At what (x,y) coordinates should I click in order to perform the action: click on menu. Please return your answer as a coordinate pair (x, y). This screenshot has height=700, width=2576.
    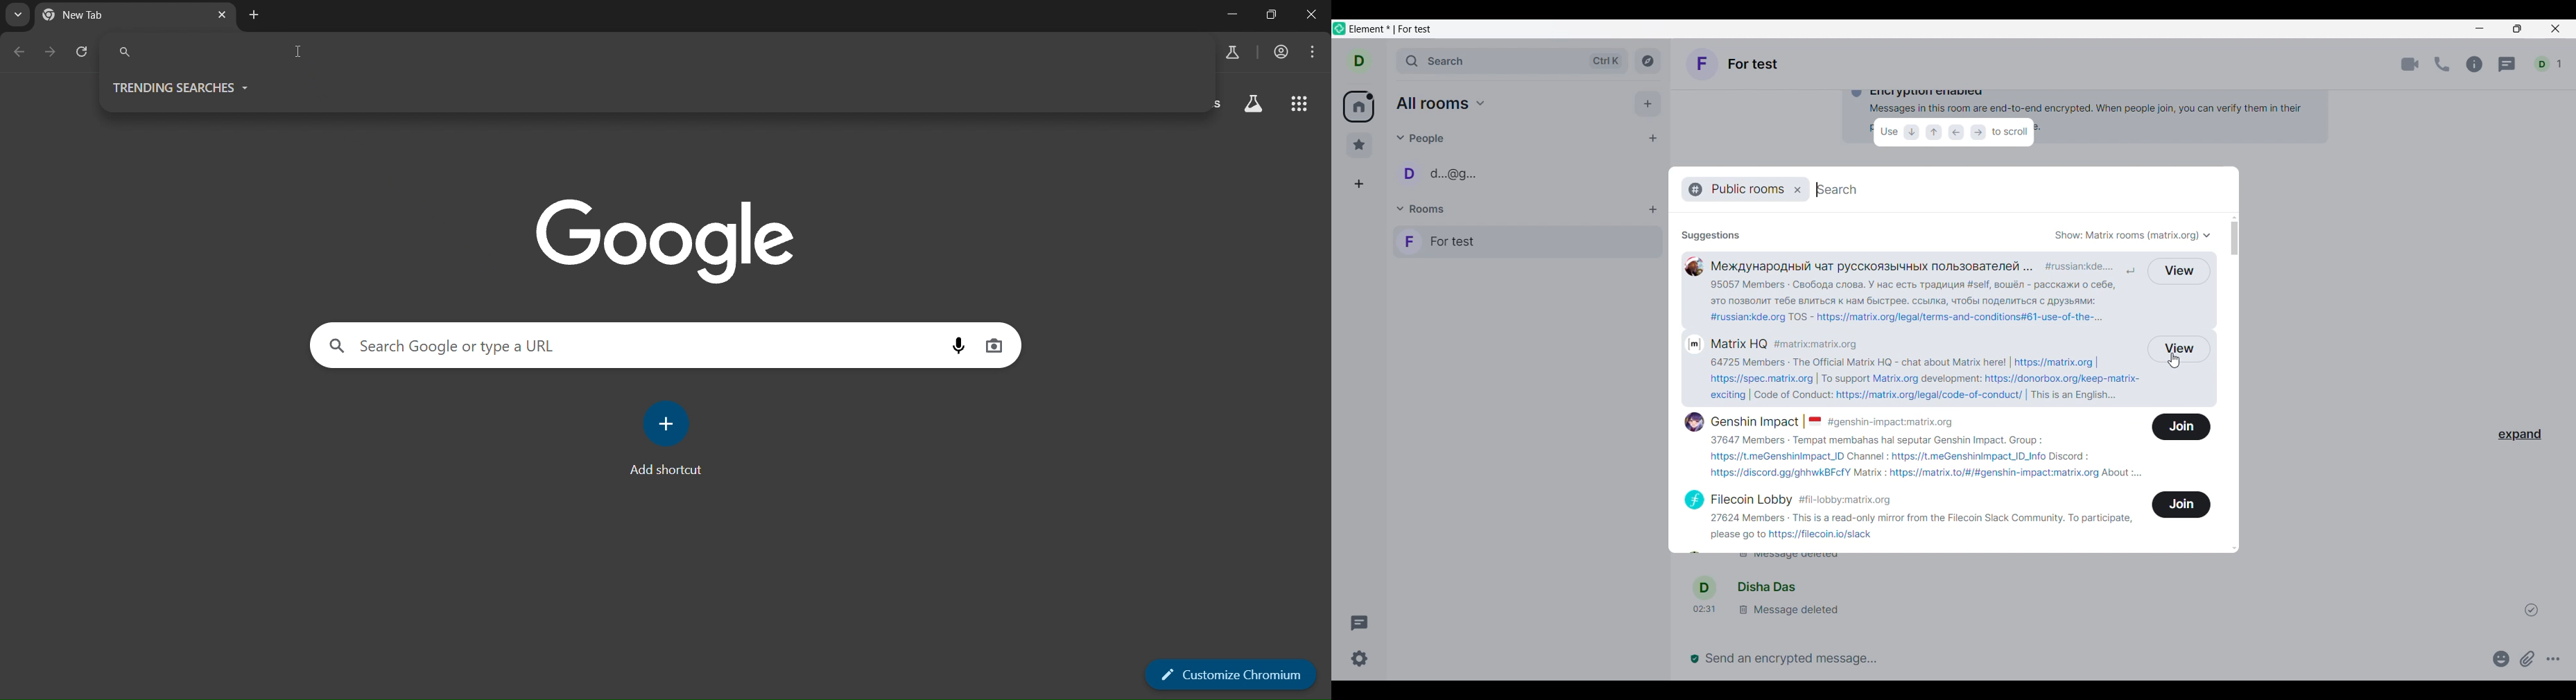
    Looking at the image, I should click on (1317, 51).